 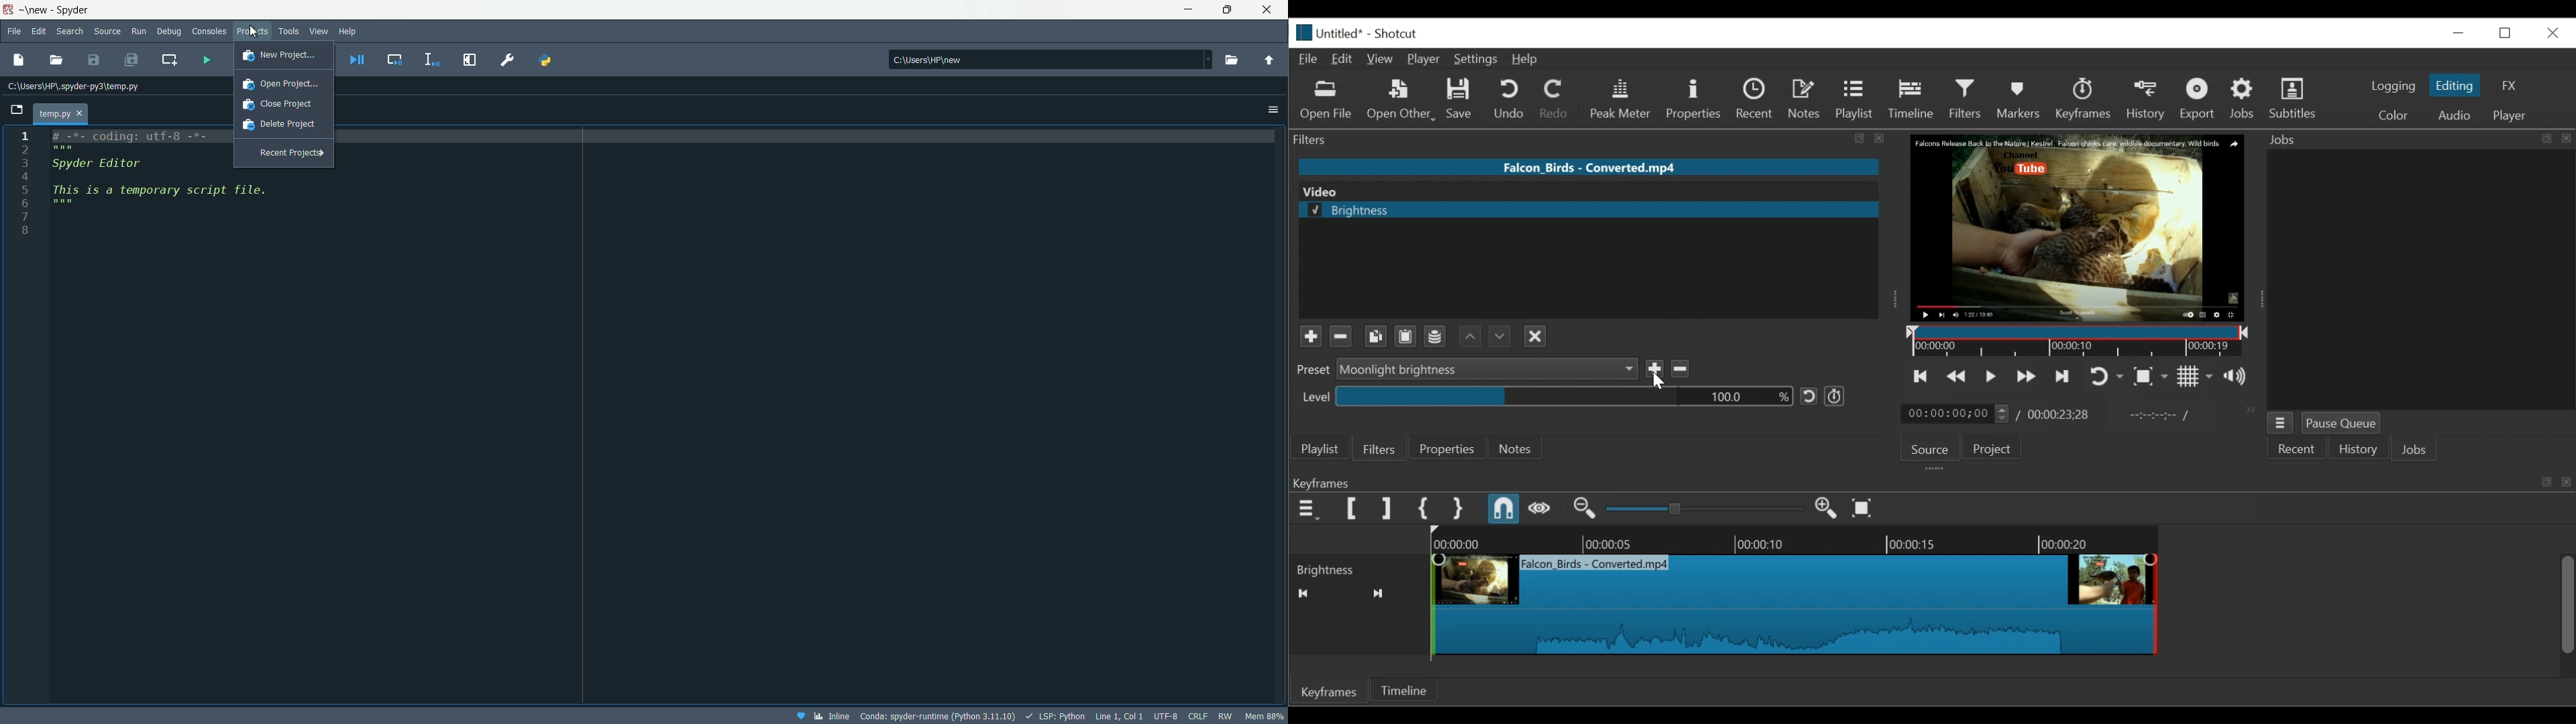 I want to click on Zoom keyframe out, so click(x=1585, y=509).